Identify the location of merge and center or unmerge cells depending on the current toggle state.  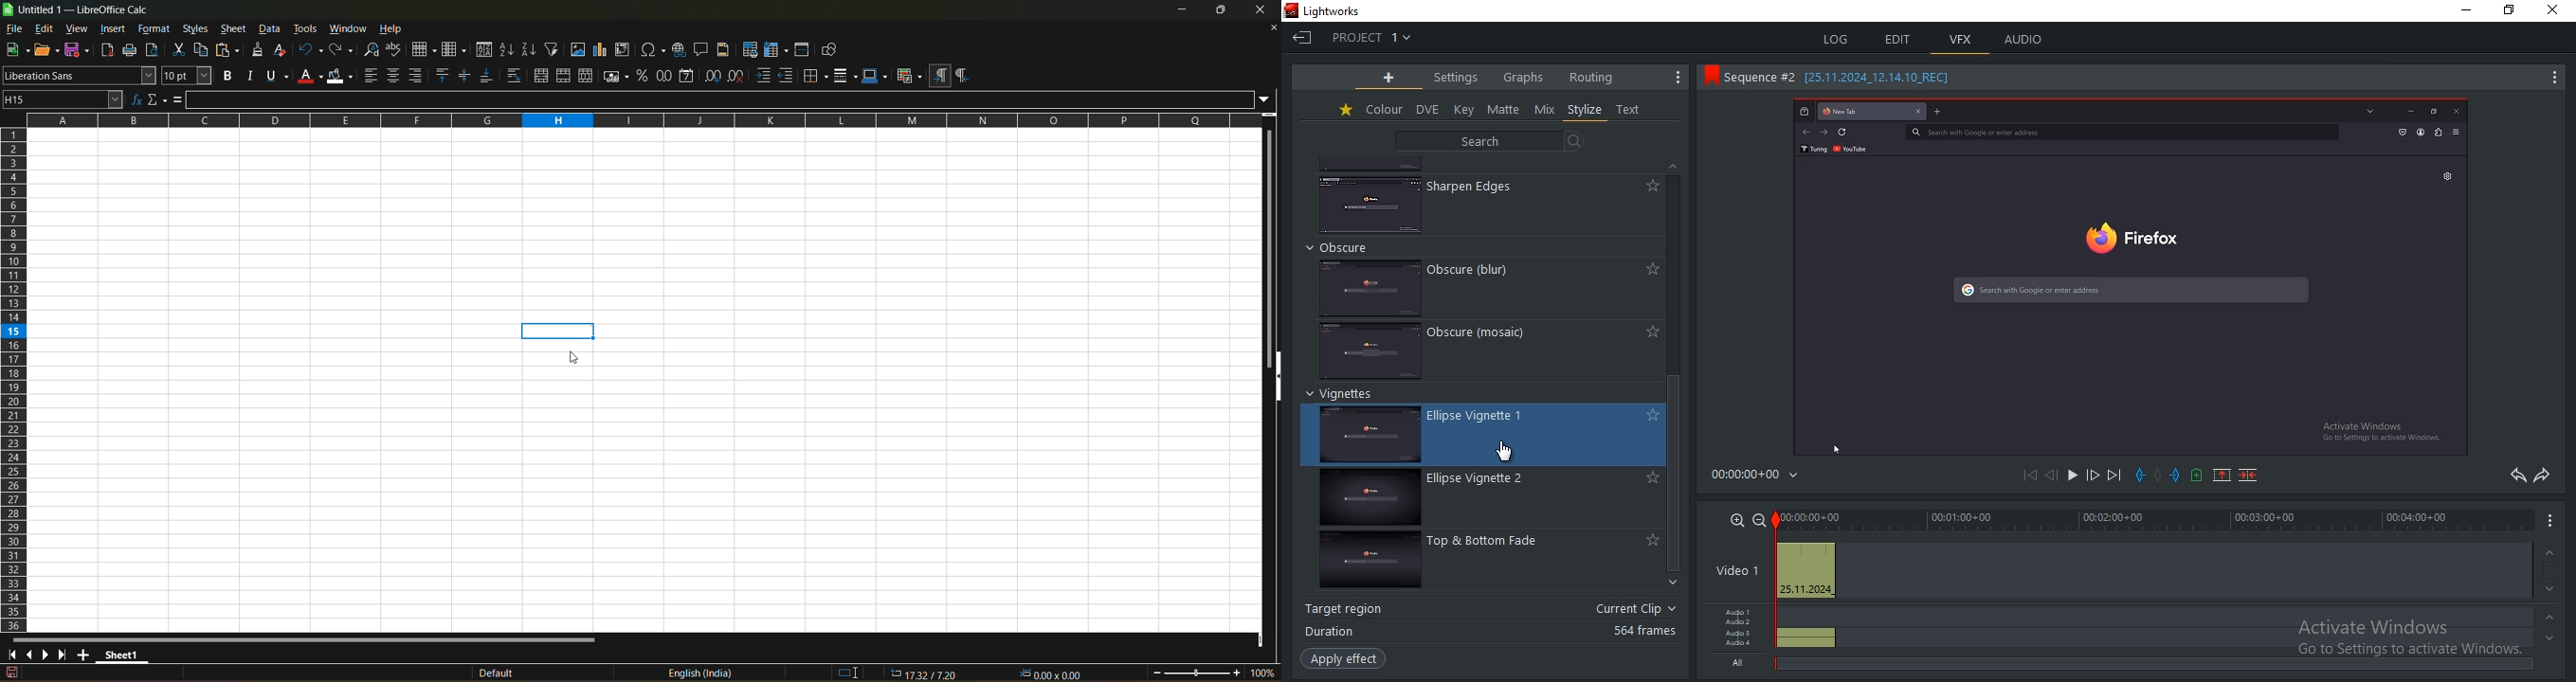
(543, 75).